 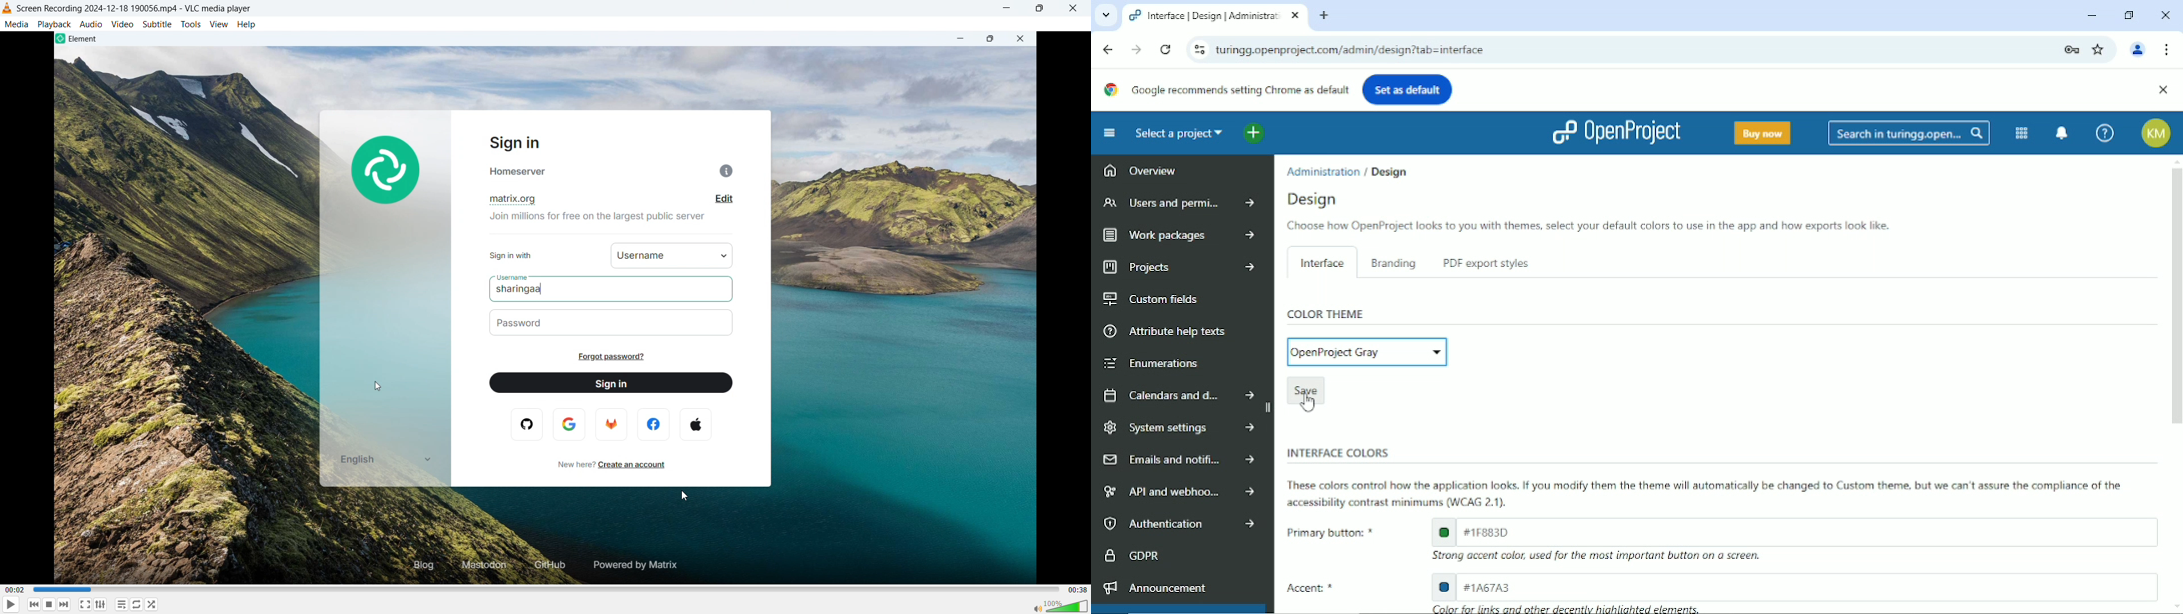 I want to click on Sound bar , so click(x=1061, y=605).